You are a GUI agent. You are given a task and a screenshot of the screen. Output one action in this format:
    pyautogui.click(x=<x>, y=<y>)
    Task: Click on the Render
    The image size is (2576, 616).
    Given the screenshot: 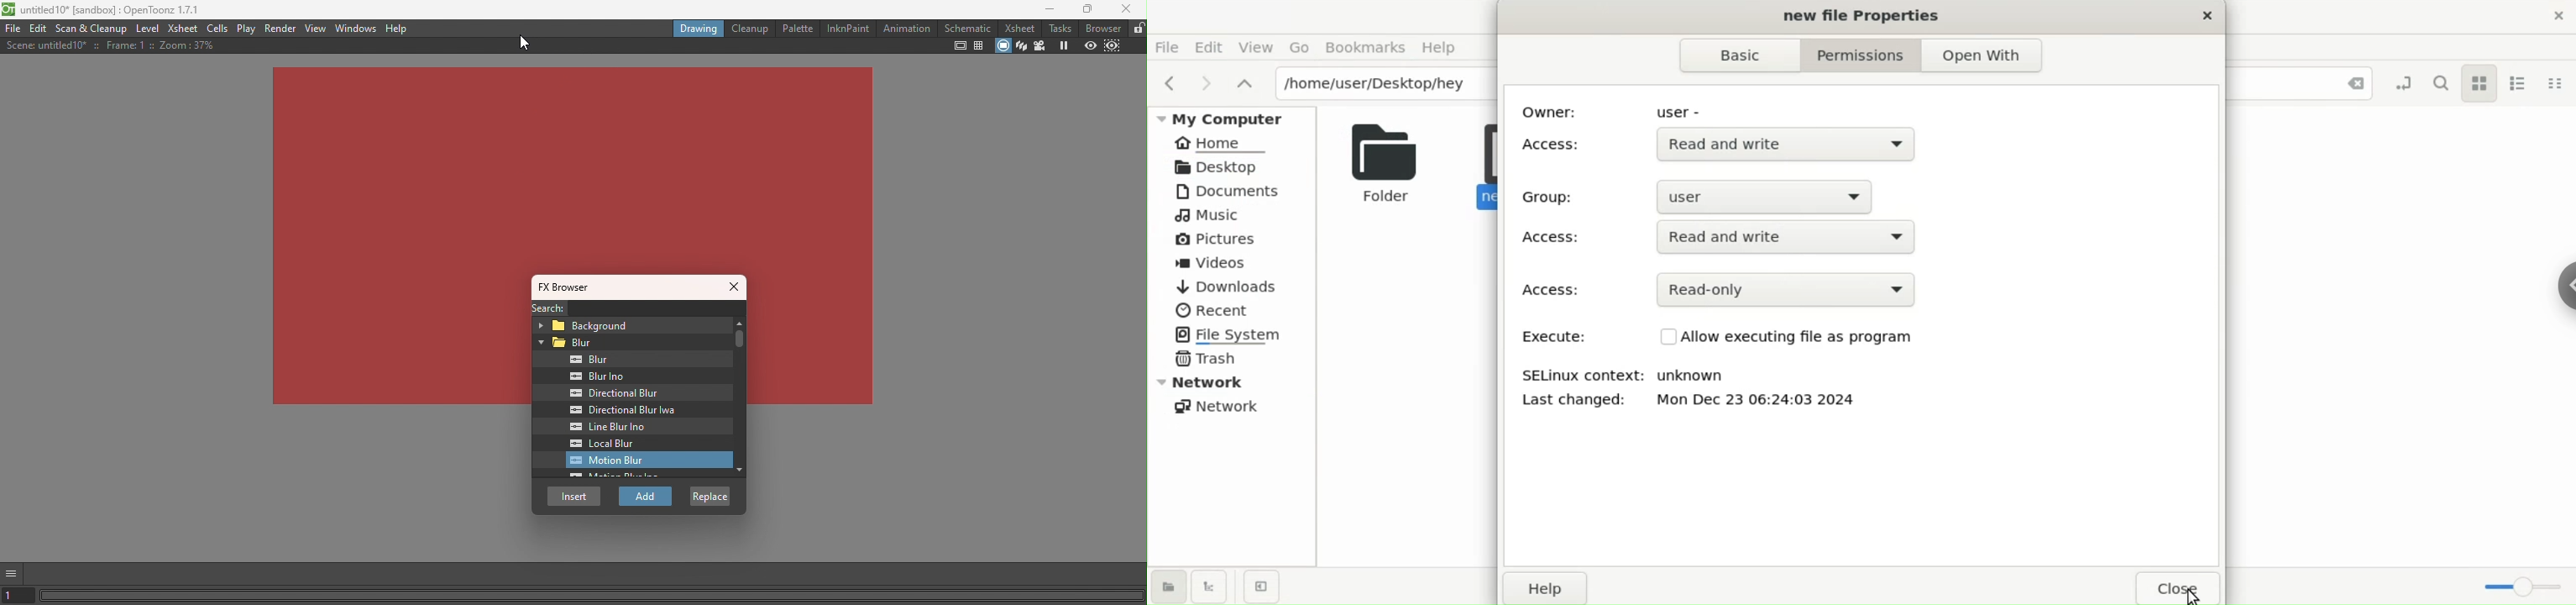 What is the action you would take?
    pyautogui.click(x=282, y=27)
    